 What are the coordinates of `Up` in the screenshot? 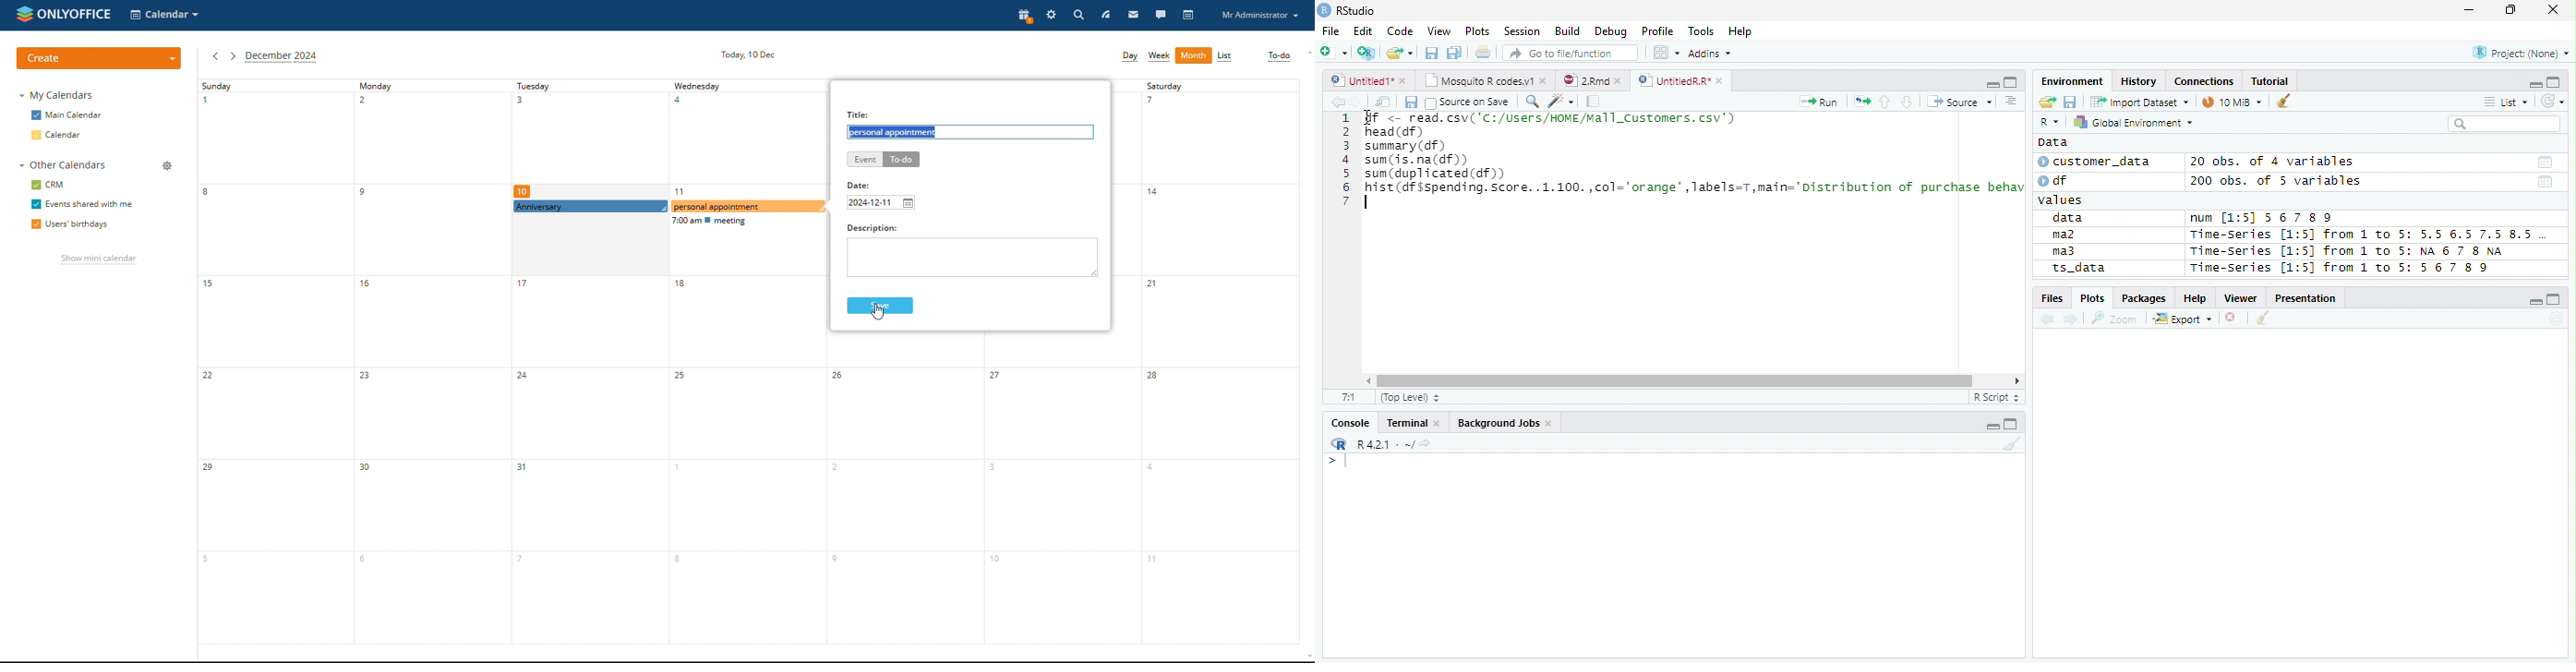 It's located at (1884, 102).